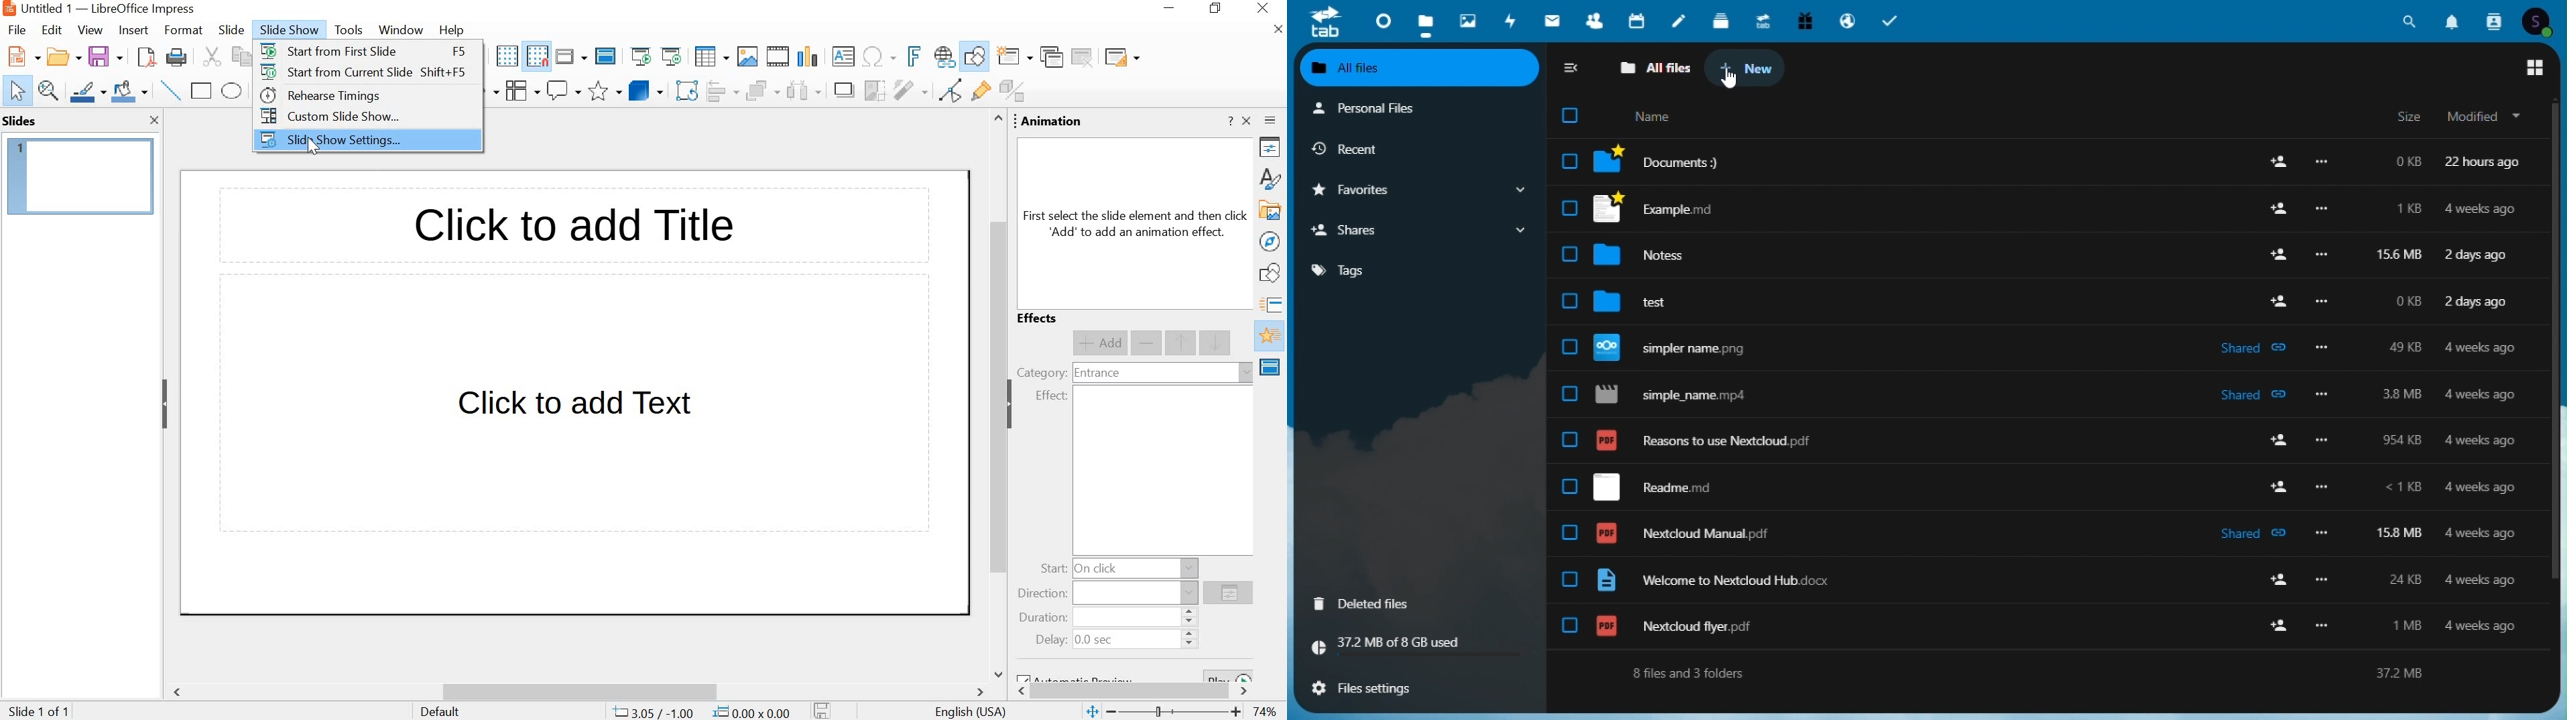 The width and height of the screenshot is (2576, 728). What do you see at coordinates (1271, 241) in the screenshot?
I see `navigate` at bounding box center [1271, 241].